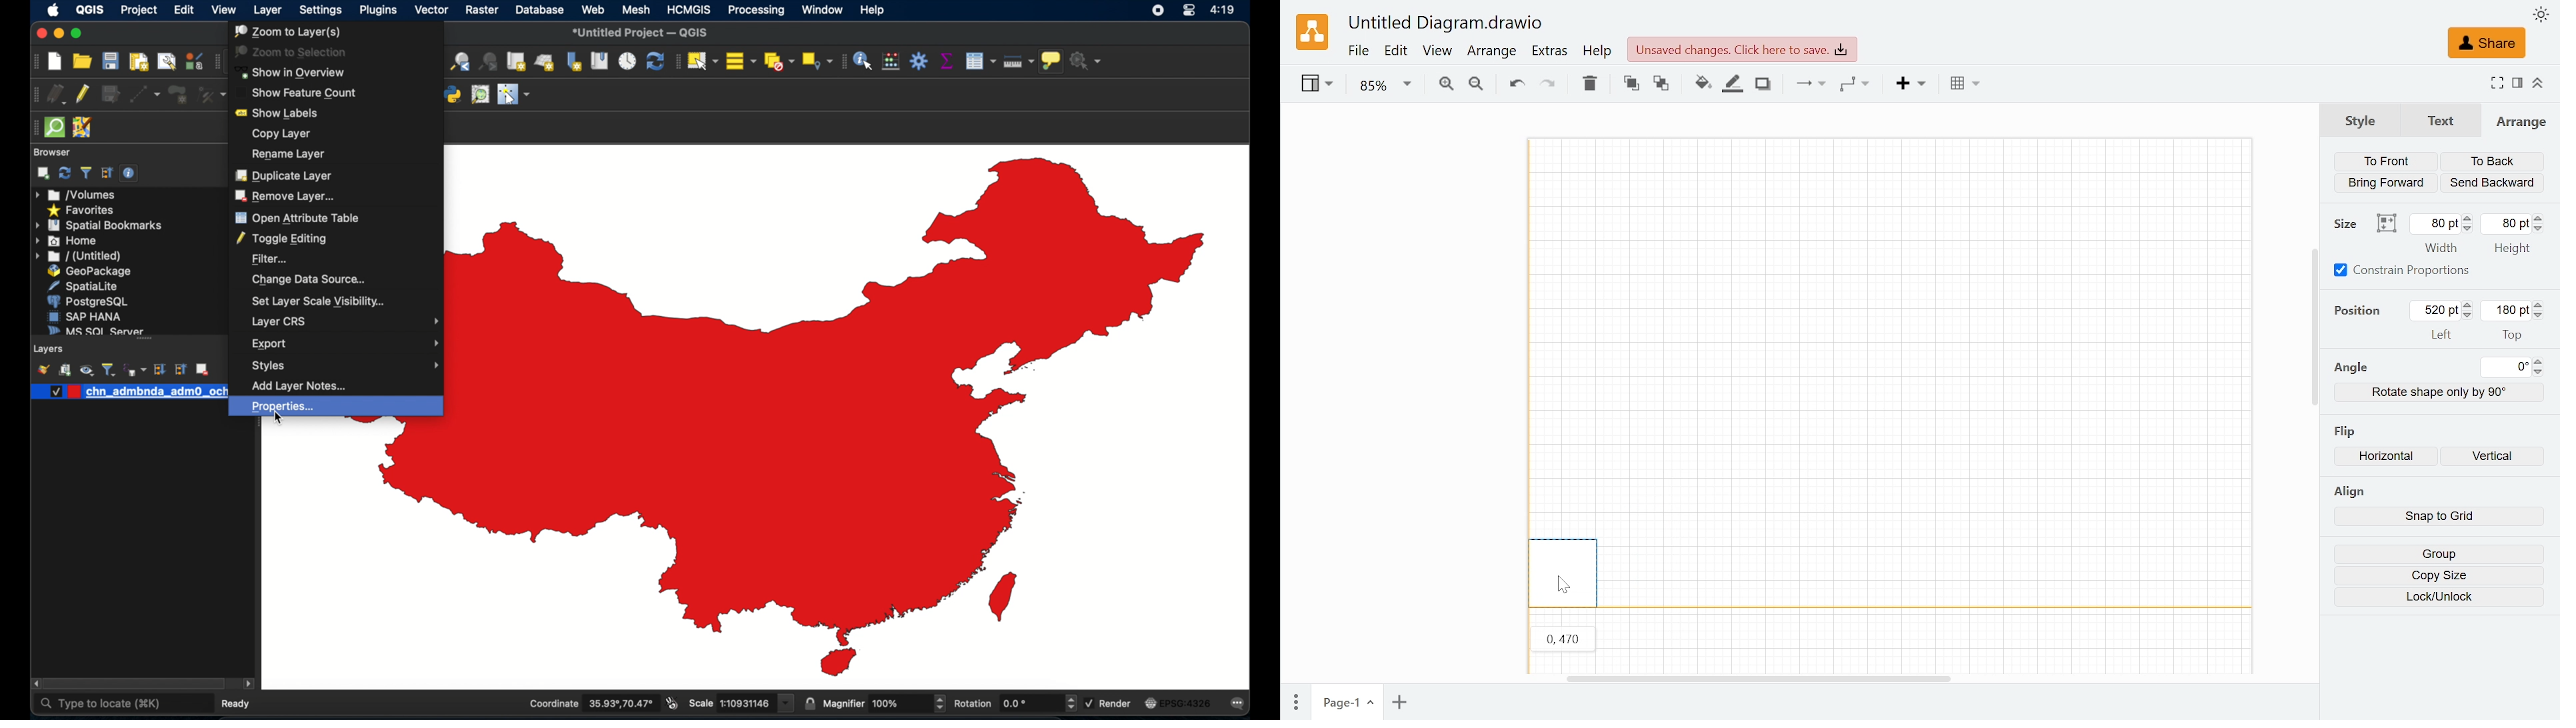  I want to click on spatial bookmarks, so click(99, 225).